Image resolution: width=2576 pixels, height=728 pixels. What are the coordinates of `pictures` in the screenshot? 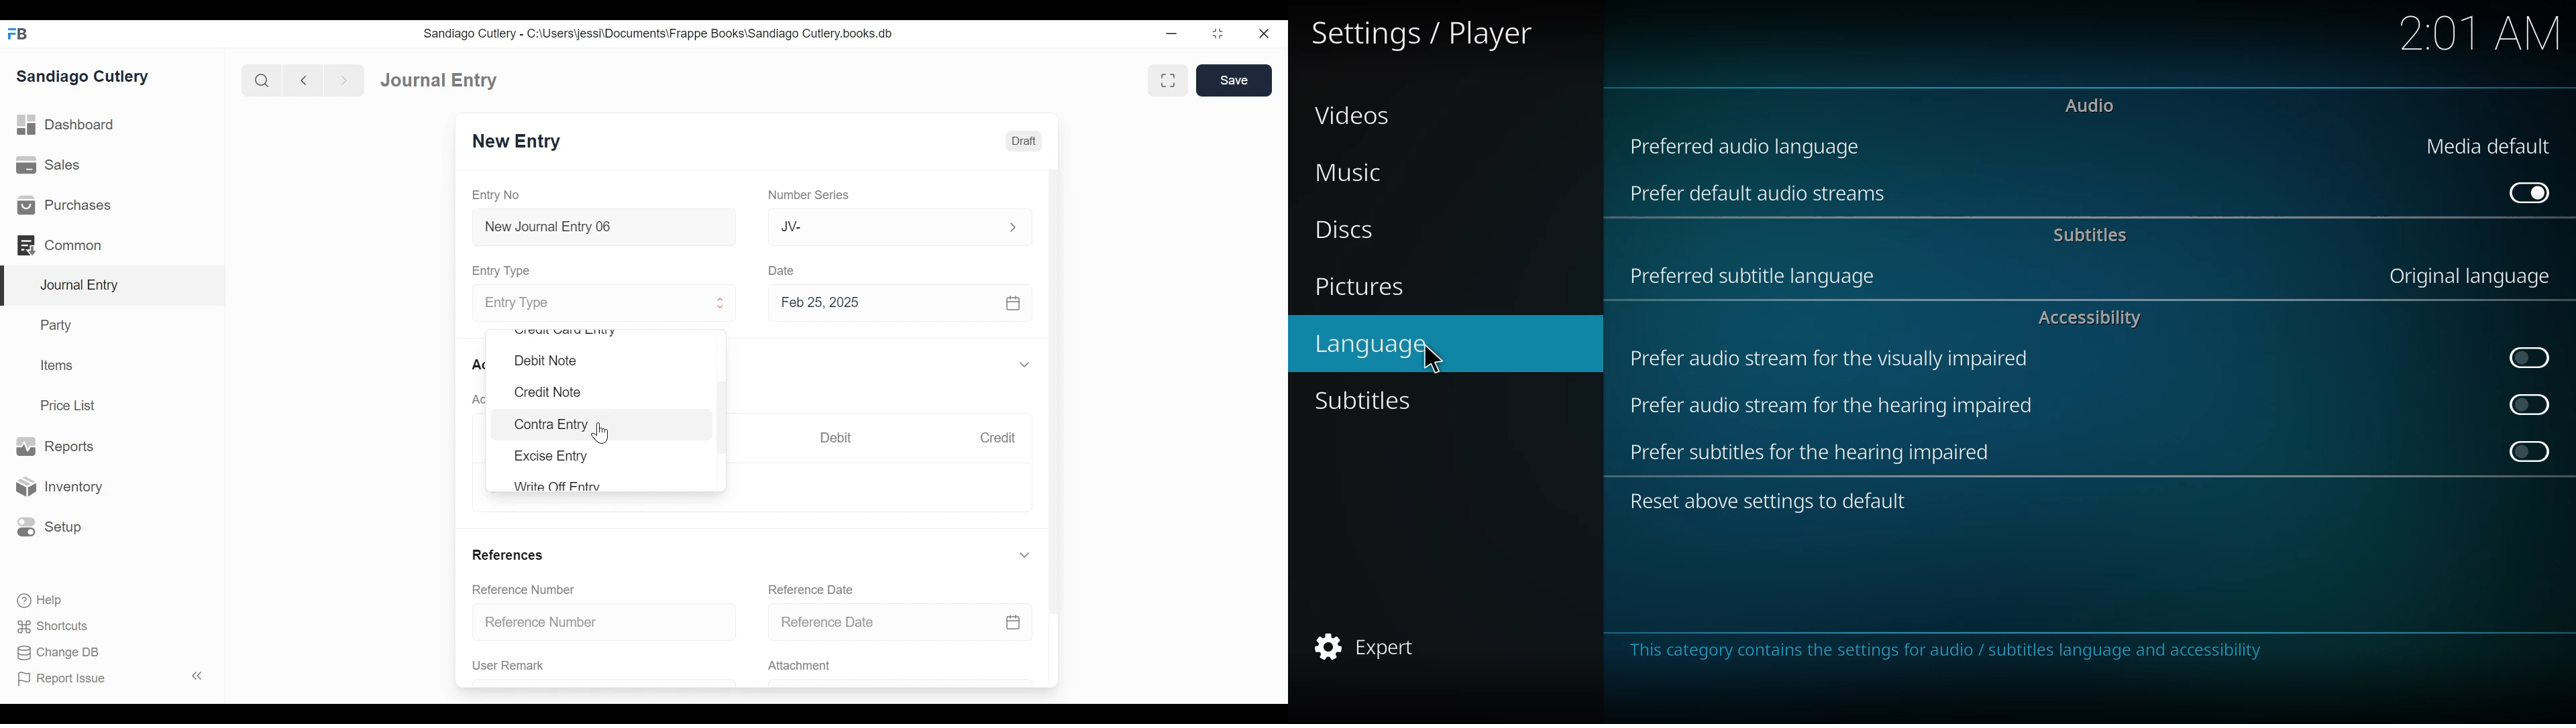 It's located at (1360, 288).